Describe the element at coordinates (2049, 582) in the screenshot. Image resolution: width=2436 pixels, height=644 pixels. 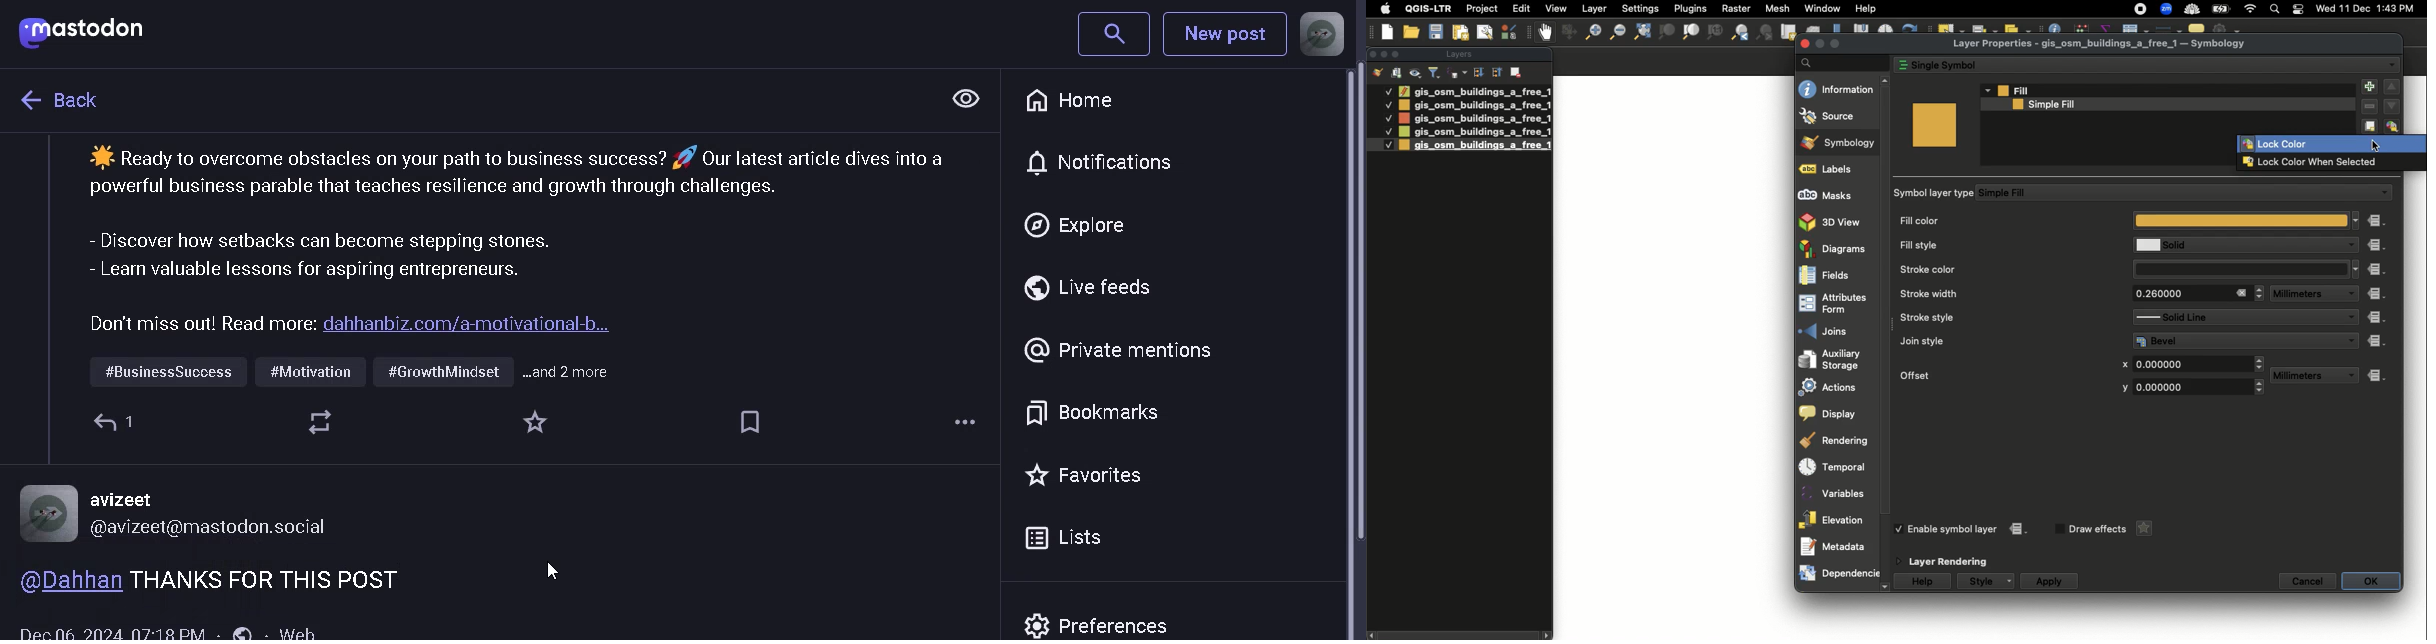
I see `Apply` at that location.